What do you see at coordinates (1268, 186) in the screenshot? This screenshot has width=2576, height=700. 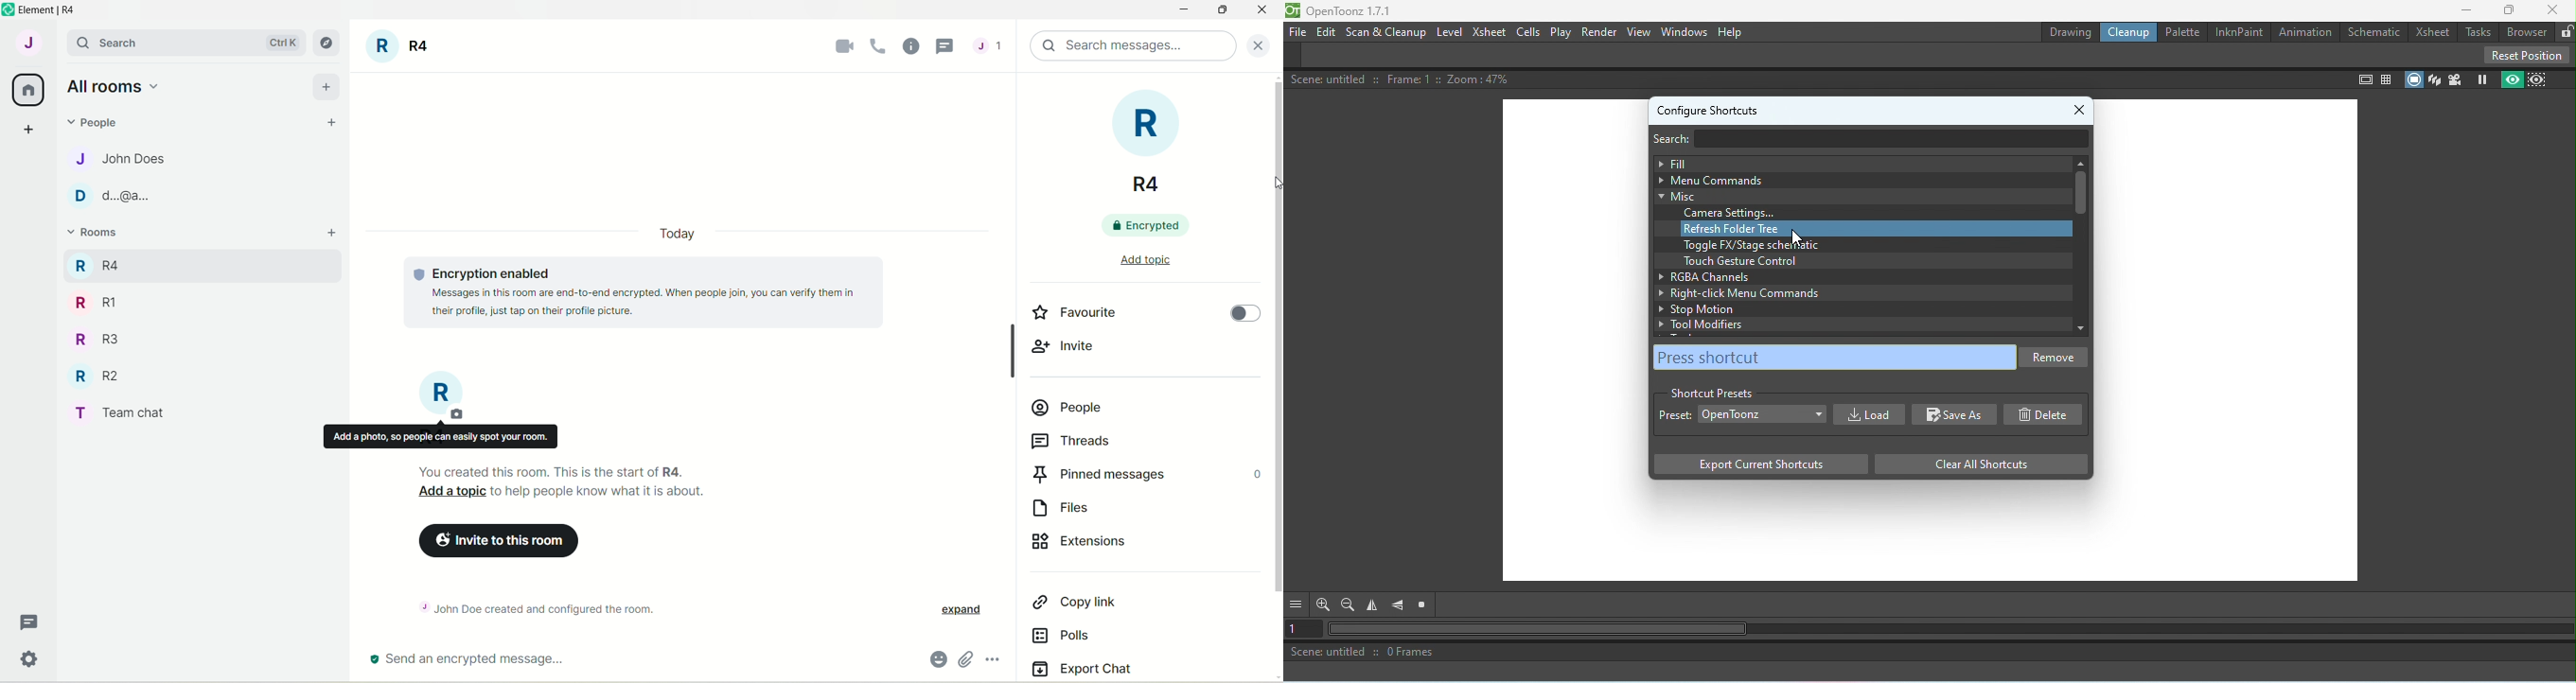 I see `cursor` at bounding box center [1268, 186].